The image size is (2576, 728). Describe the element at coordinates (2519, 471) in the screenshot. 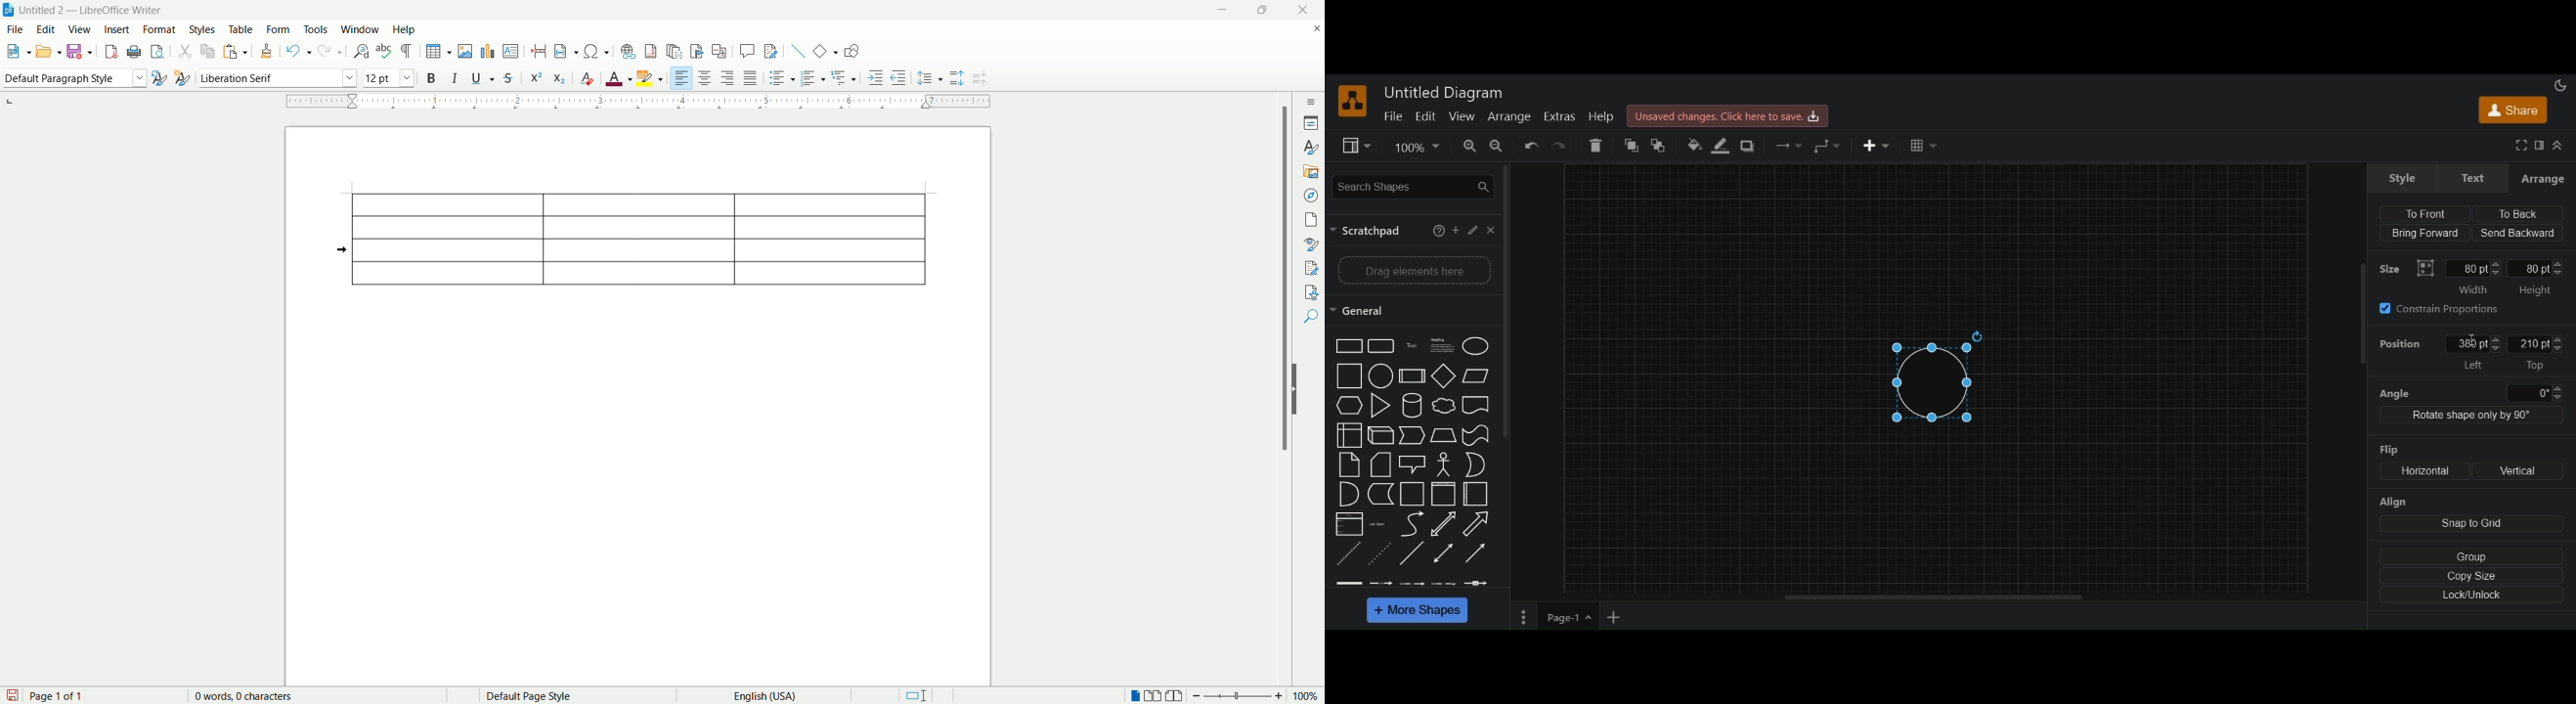

I see `vertical` at that location.